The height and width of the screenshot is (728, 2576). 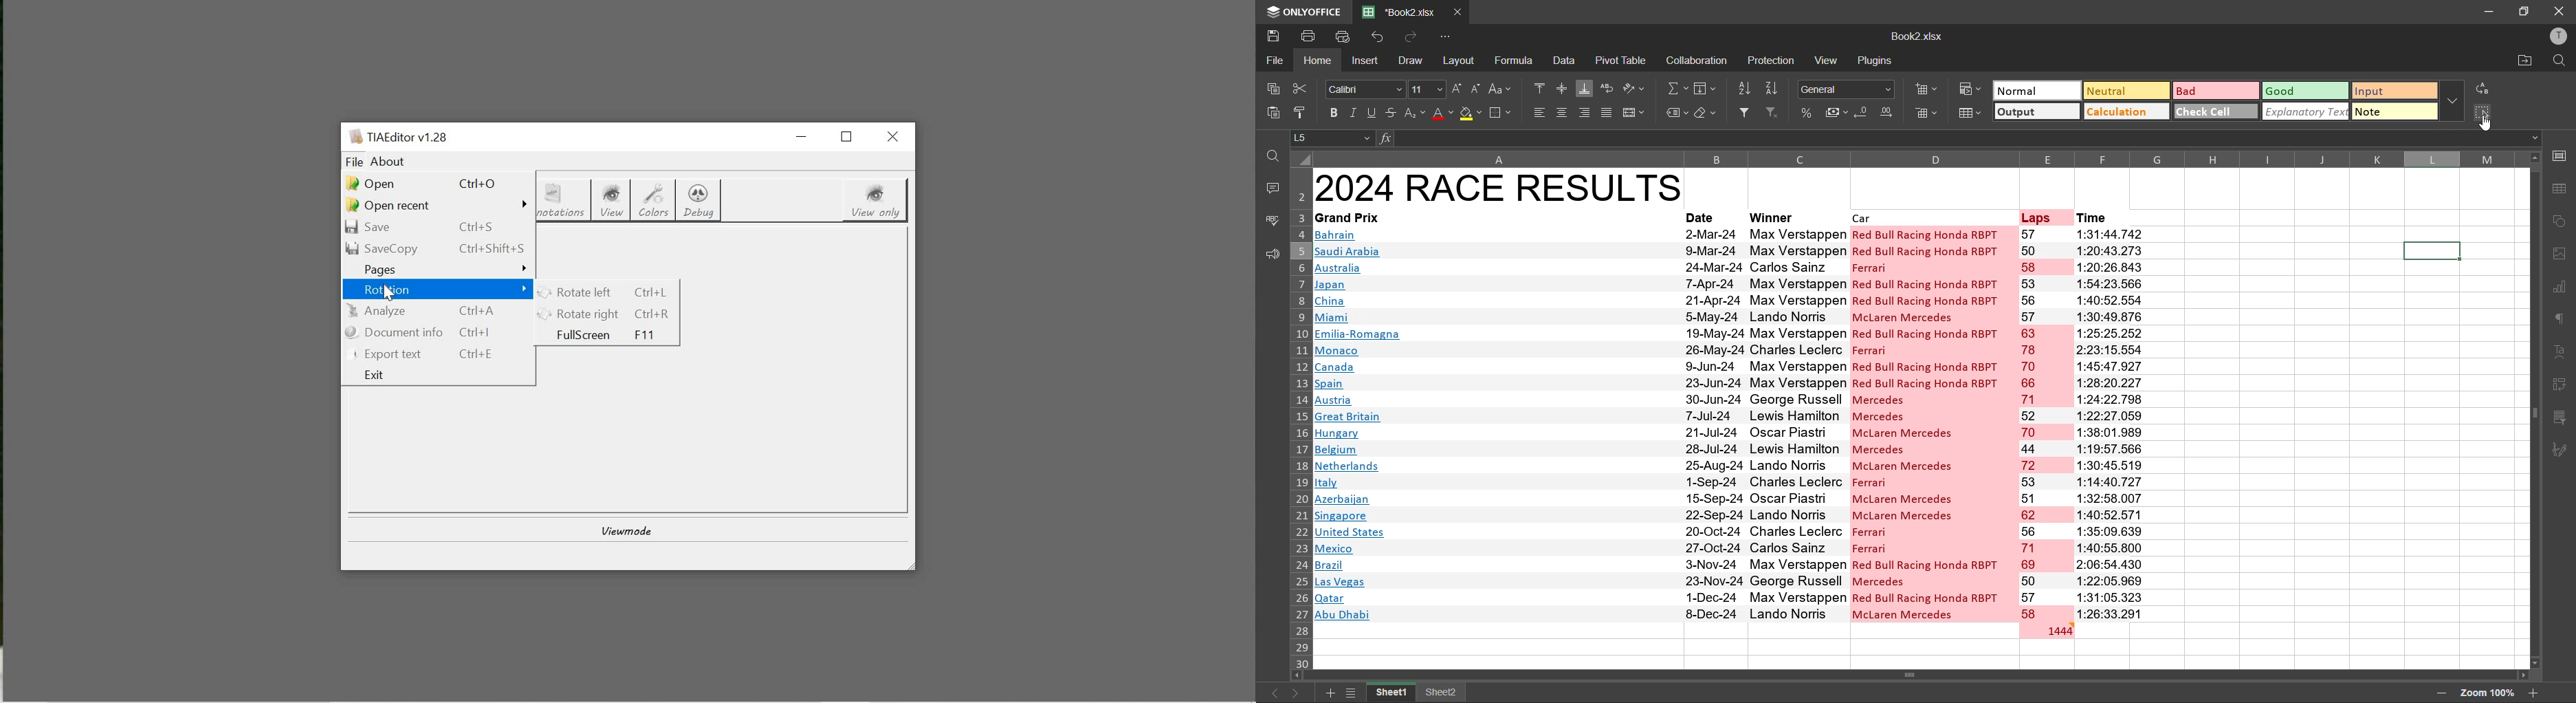 I want to click on merge and center, so click(x=1634, y=113).